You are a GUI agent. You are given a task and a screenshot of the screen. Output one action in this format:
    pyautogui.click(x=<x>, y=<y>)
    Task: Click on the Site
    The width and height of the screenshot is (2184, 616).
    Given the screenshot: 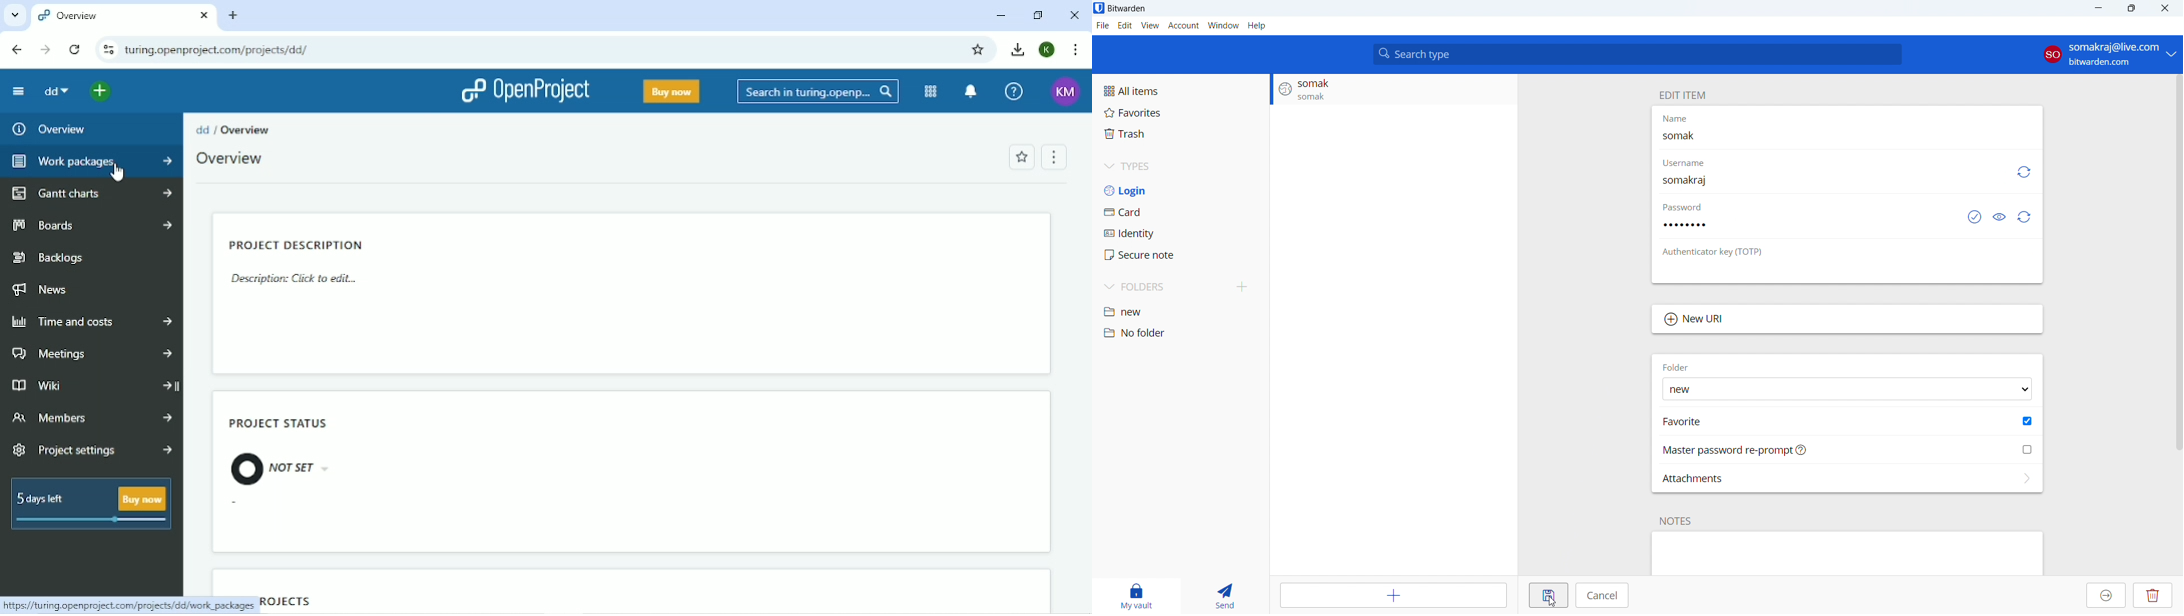 What is the action you would take?
    pyautogui.click(x=218, y=50)
    